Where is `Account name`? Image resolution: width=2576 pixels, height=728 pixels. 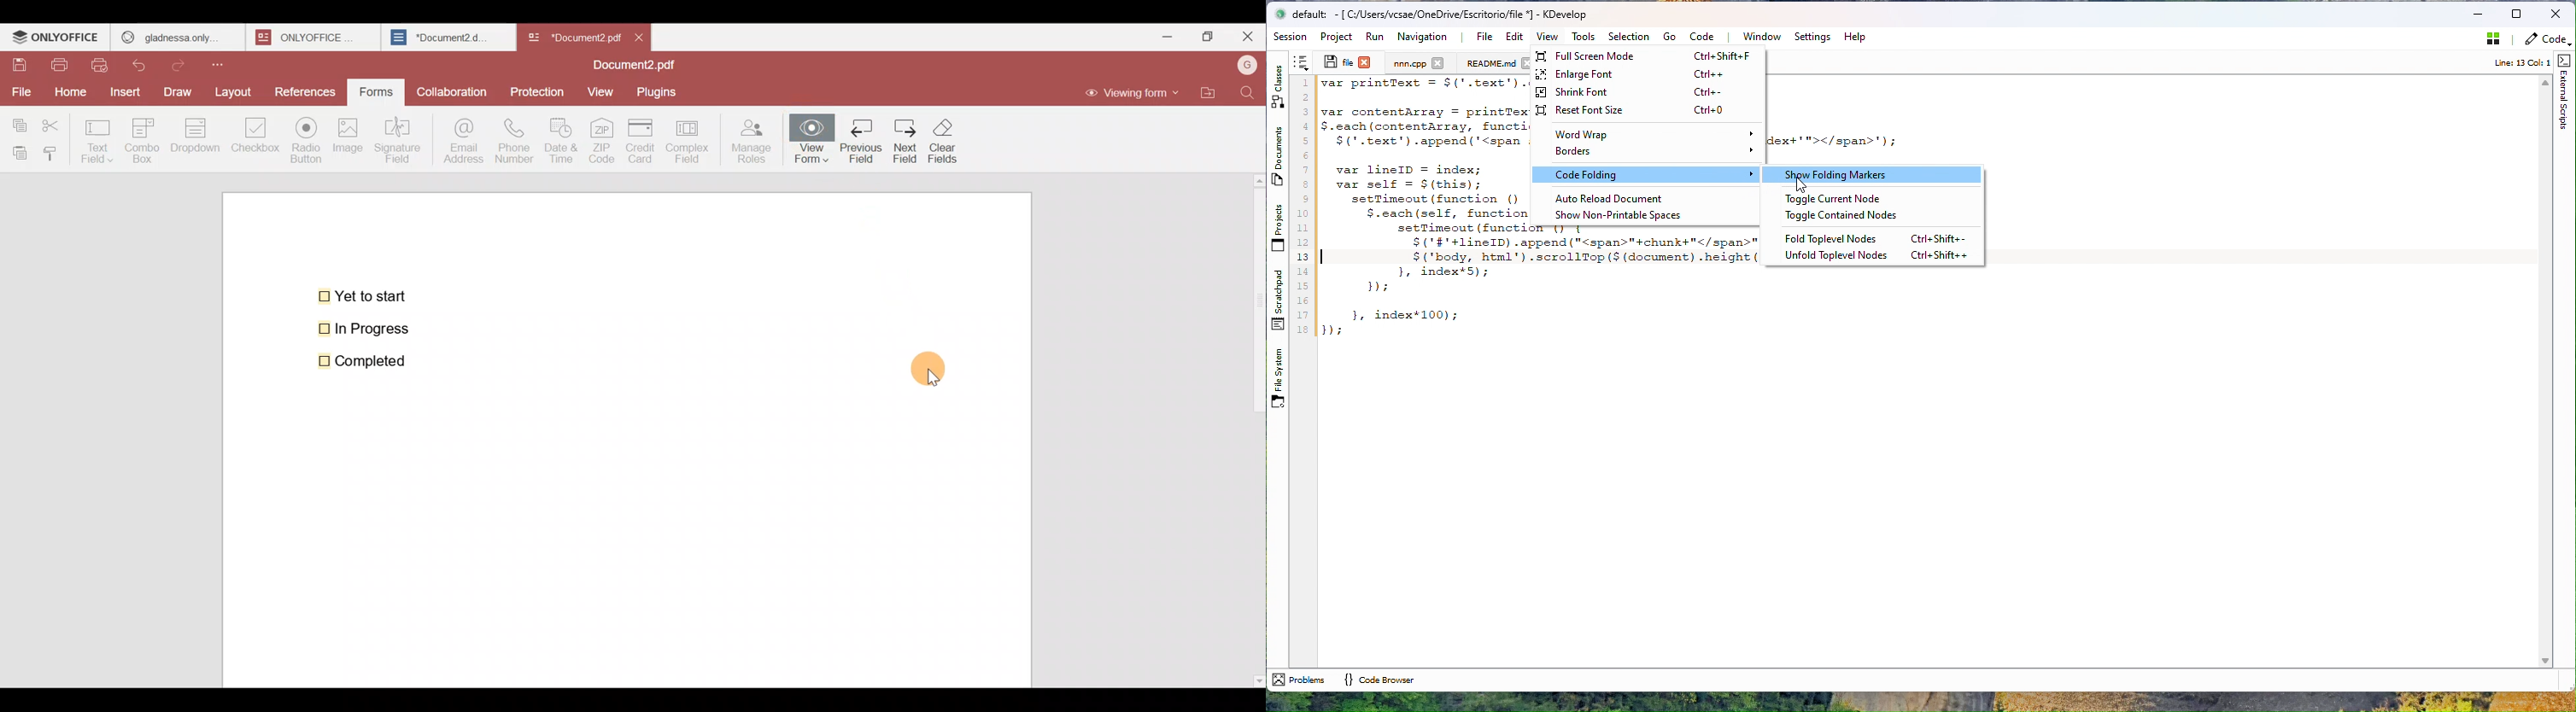
Account name is located at coordinates (1247, 64).